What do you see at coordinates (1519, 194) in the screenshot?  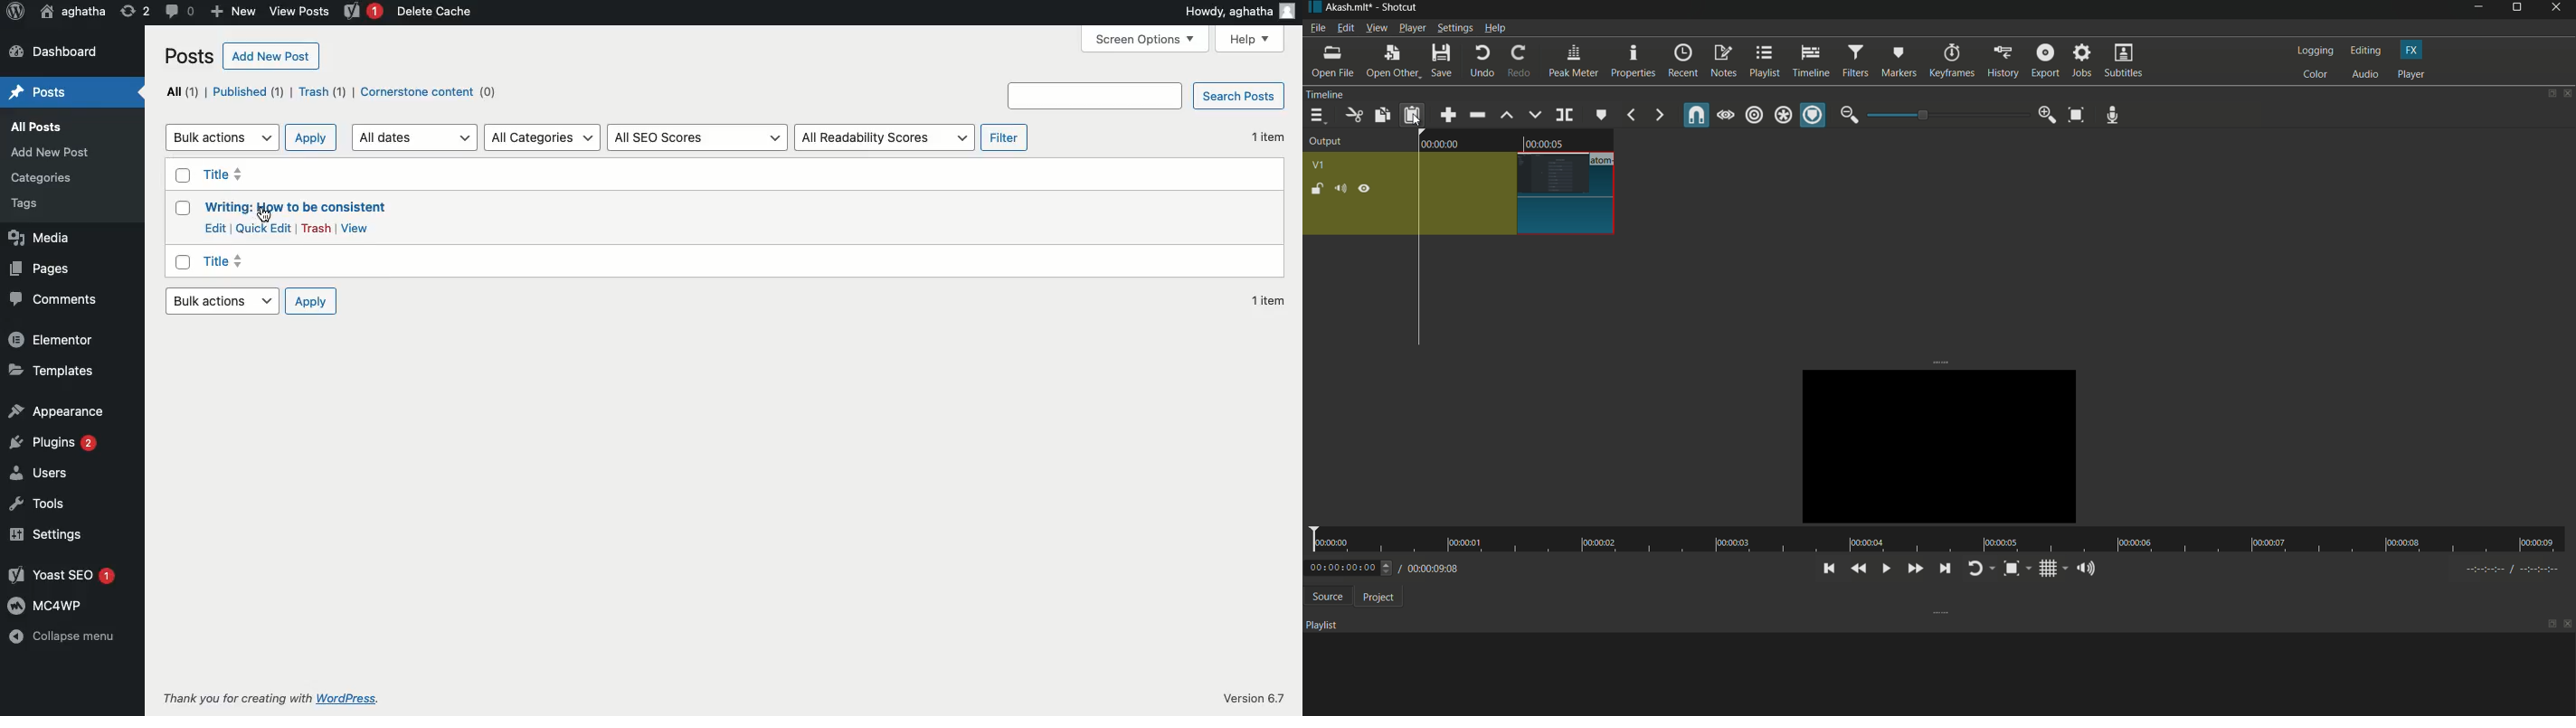 I see `video in timeline` at bounding box center [1519, 194].